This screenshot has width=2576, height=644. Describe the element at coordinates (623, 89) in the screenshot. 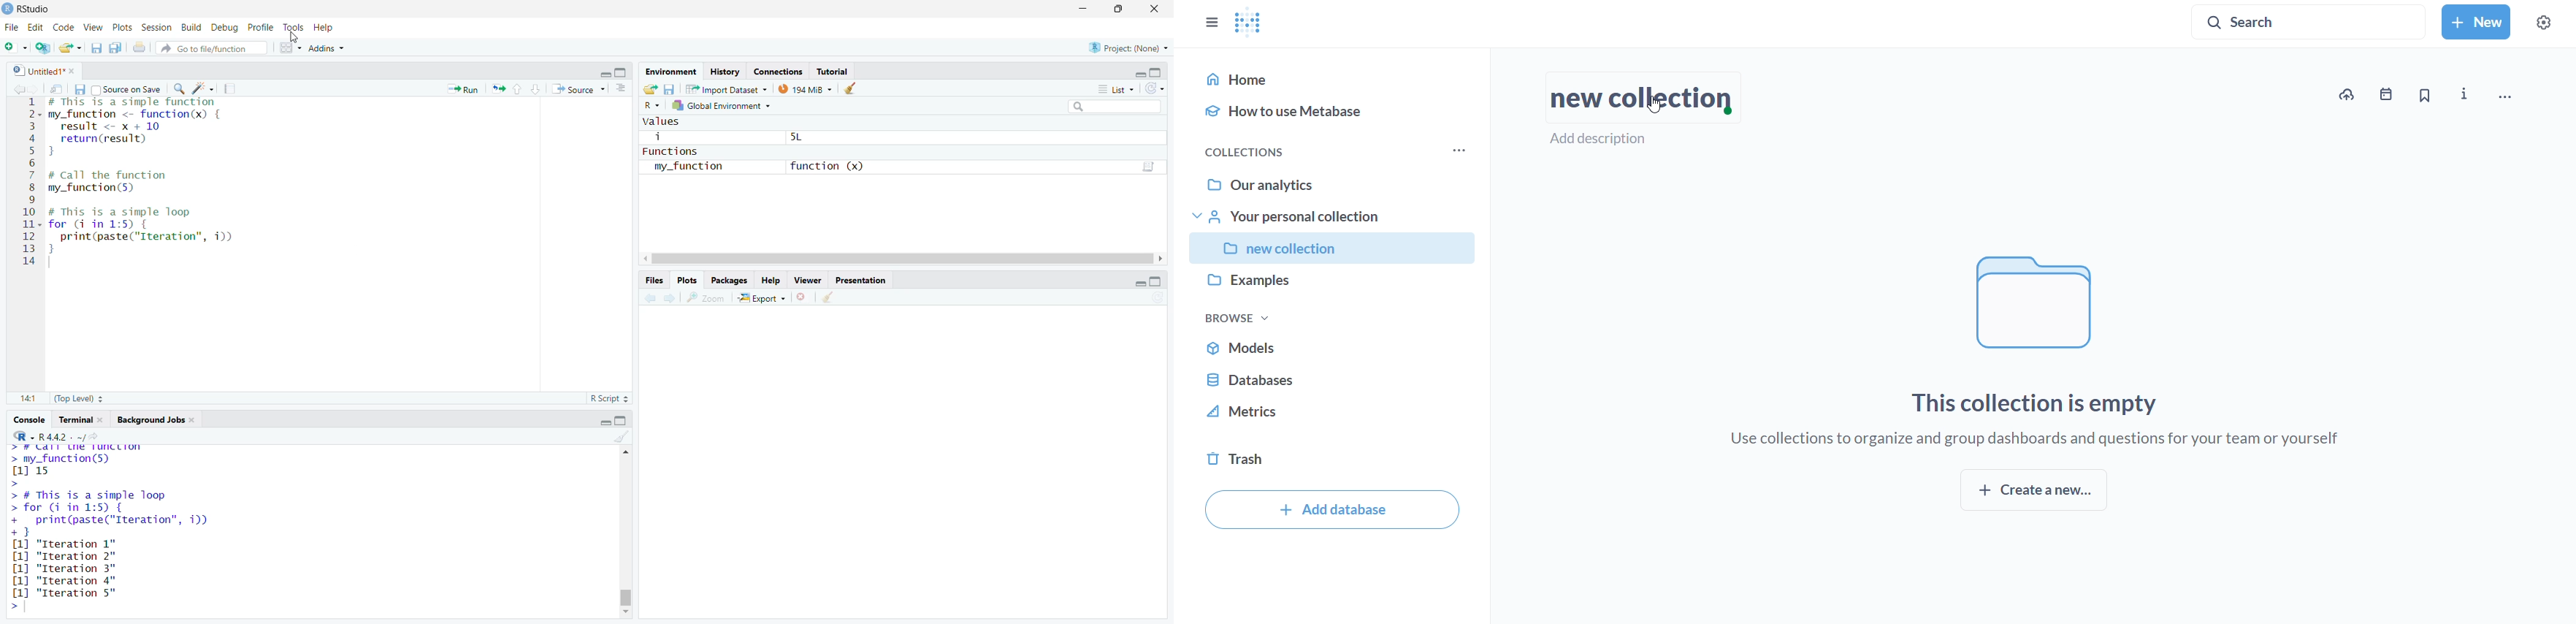

I see `show document outline` at that location.